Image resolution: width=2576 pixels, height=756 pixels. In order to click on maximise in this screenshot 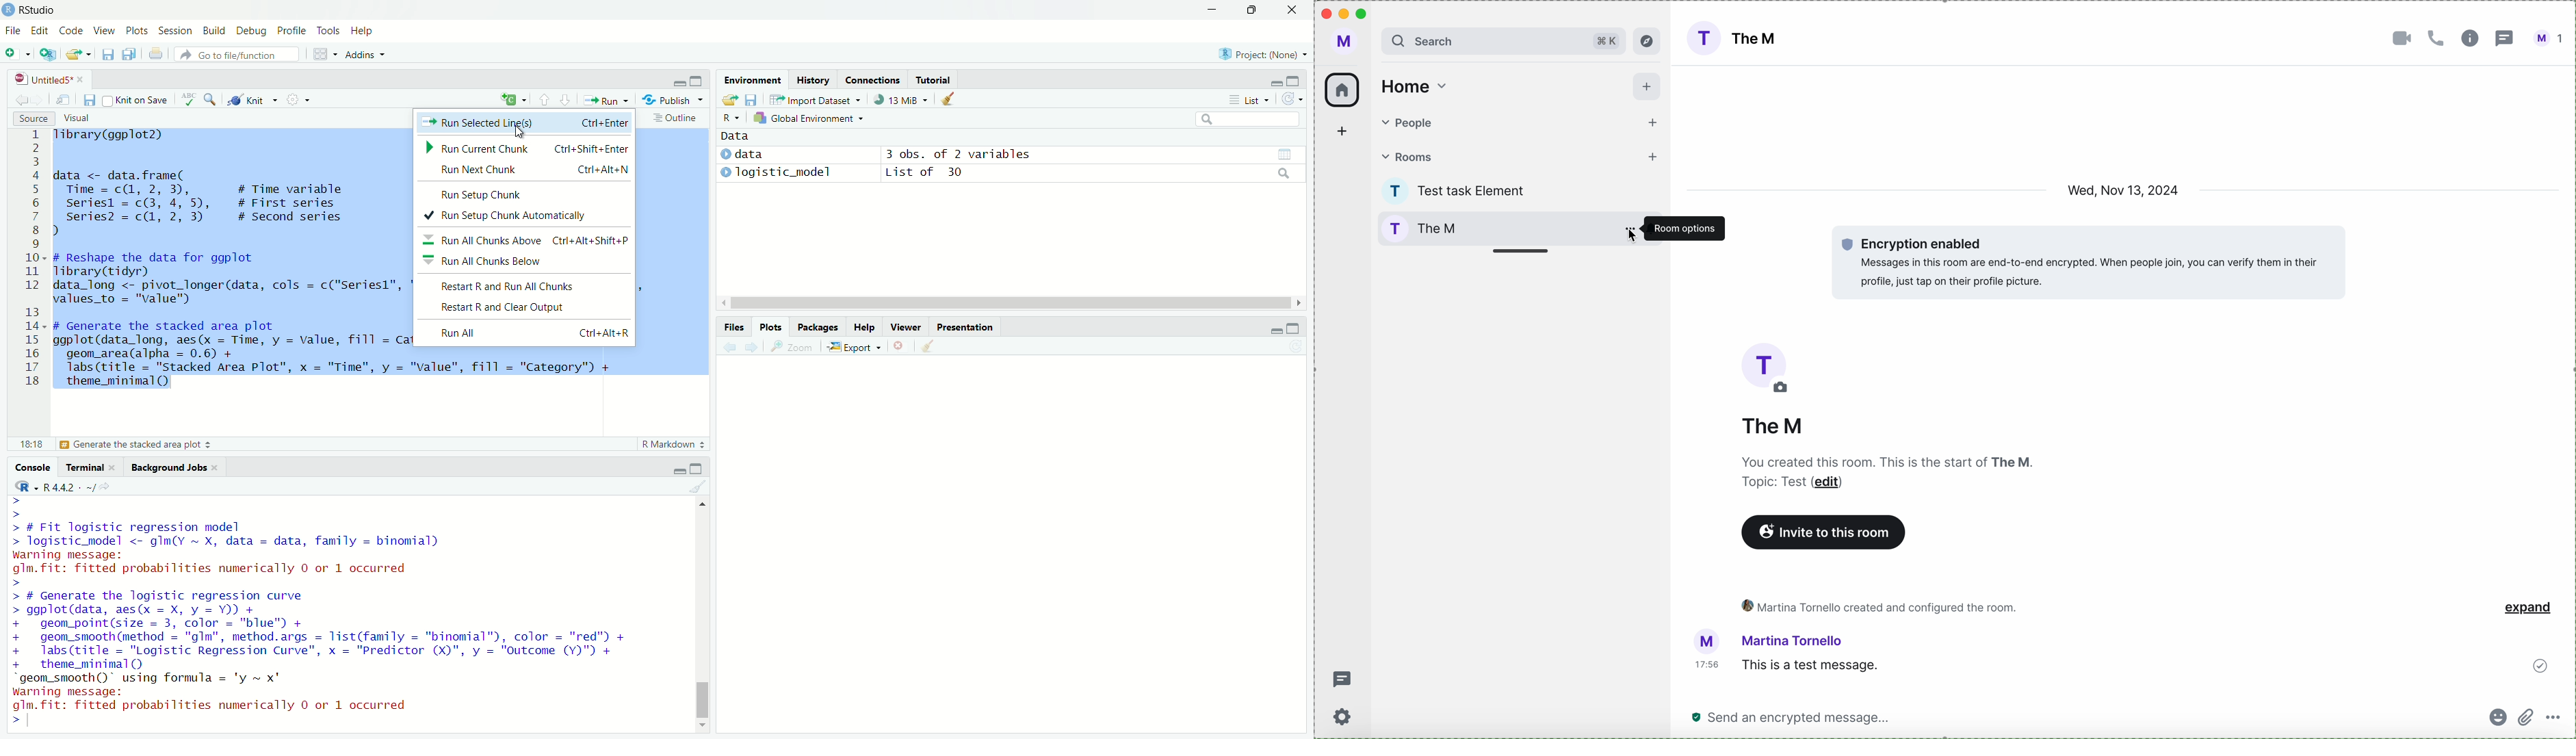, I will do `click(699, 79)`.